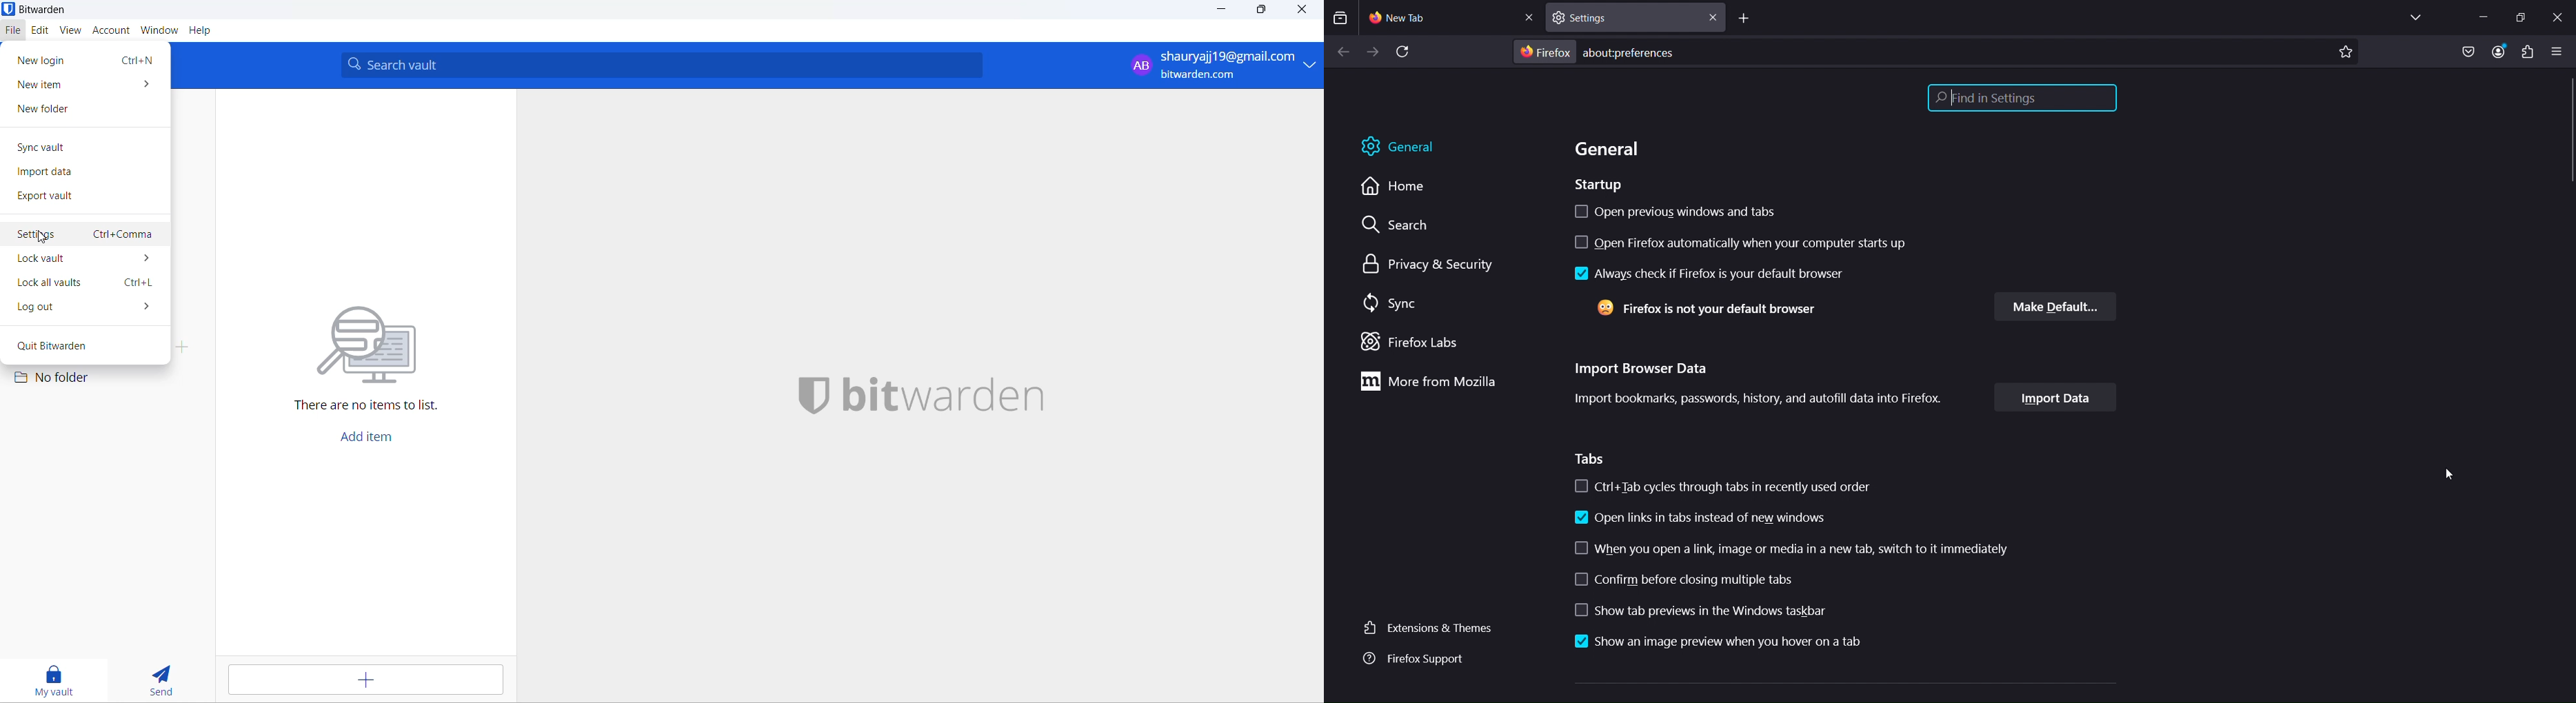  What do you see at coordinates (1413, 342) in the screenshot?
I see `Firefox Labs` at bounding box center [1413, 342].